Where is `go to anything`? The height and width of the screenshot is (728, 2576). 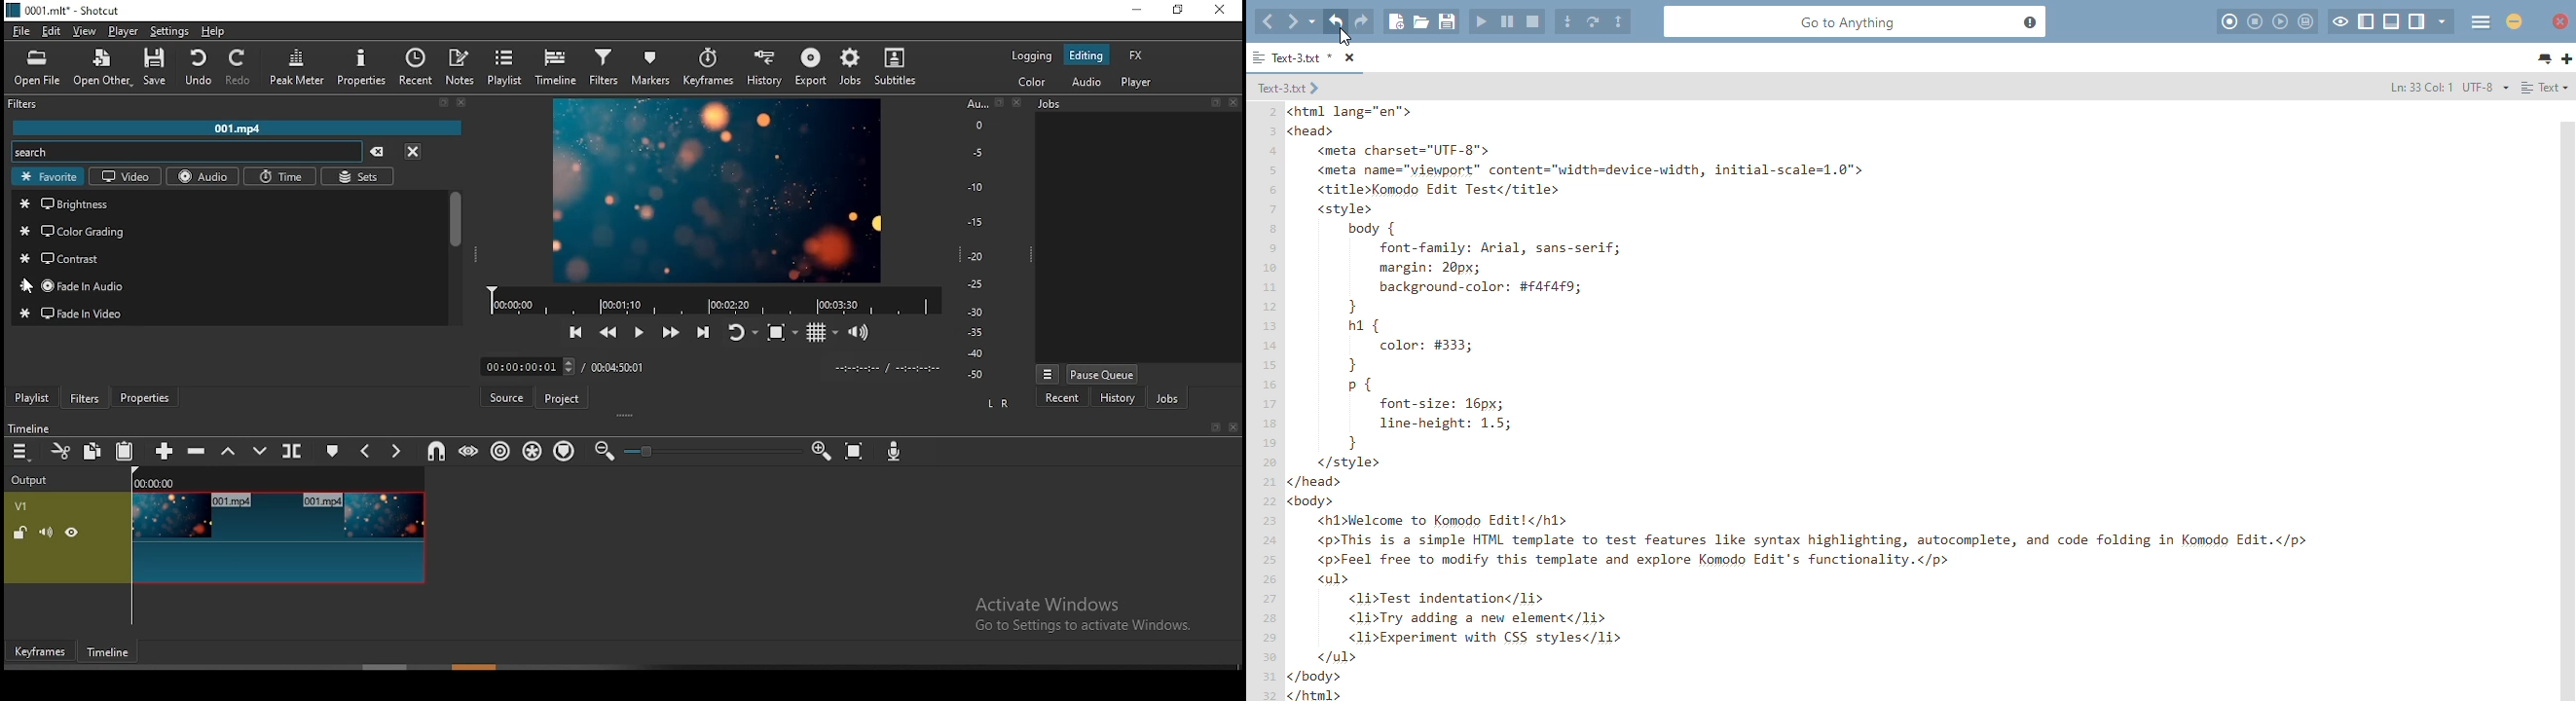
go to anything is located at coordinates (1856, 21).